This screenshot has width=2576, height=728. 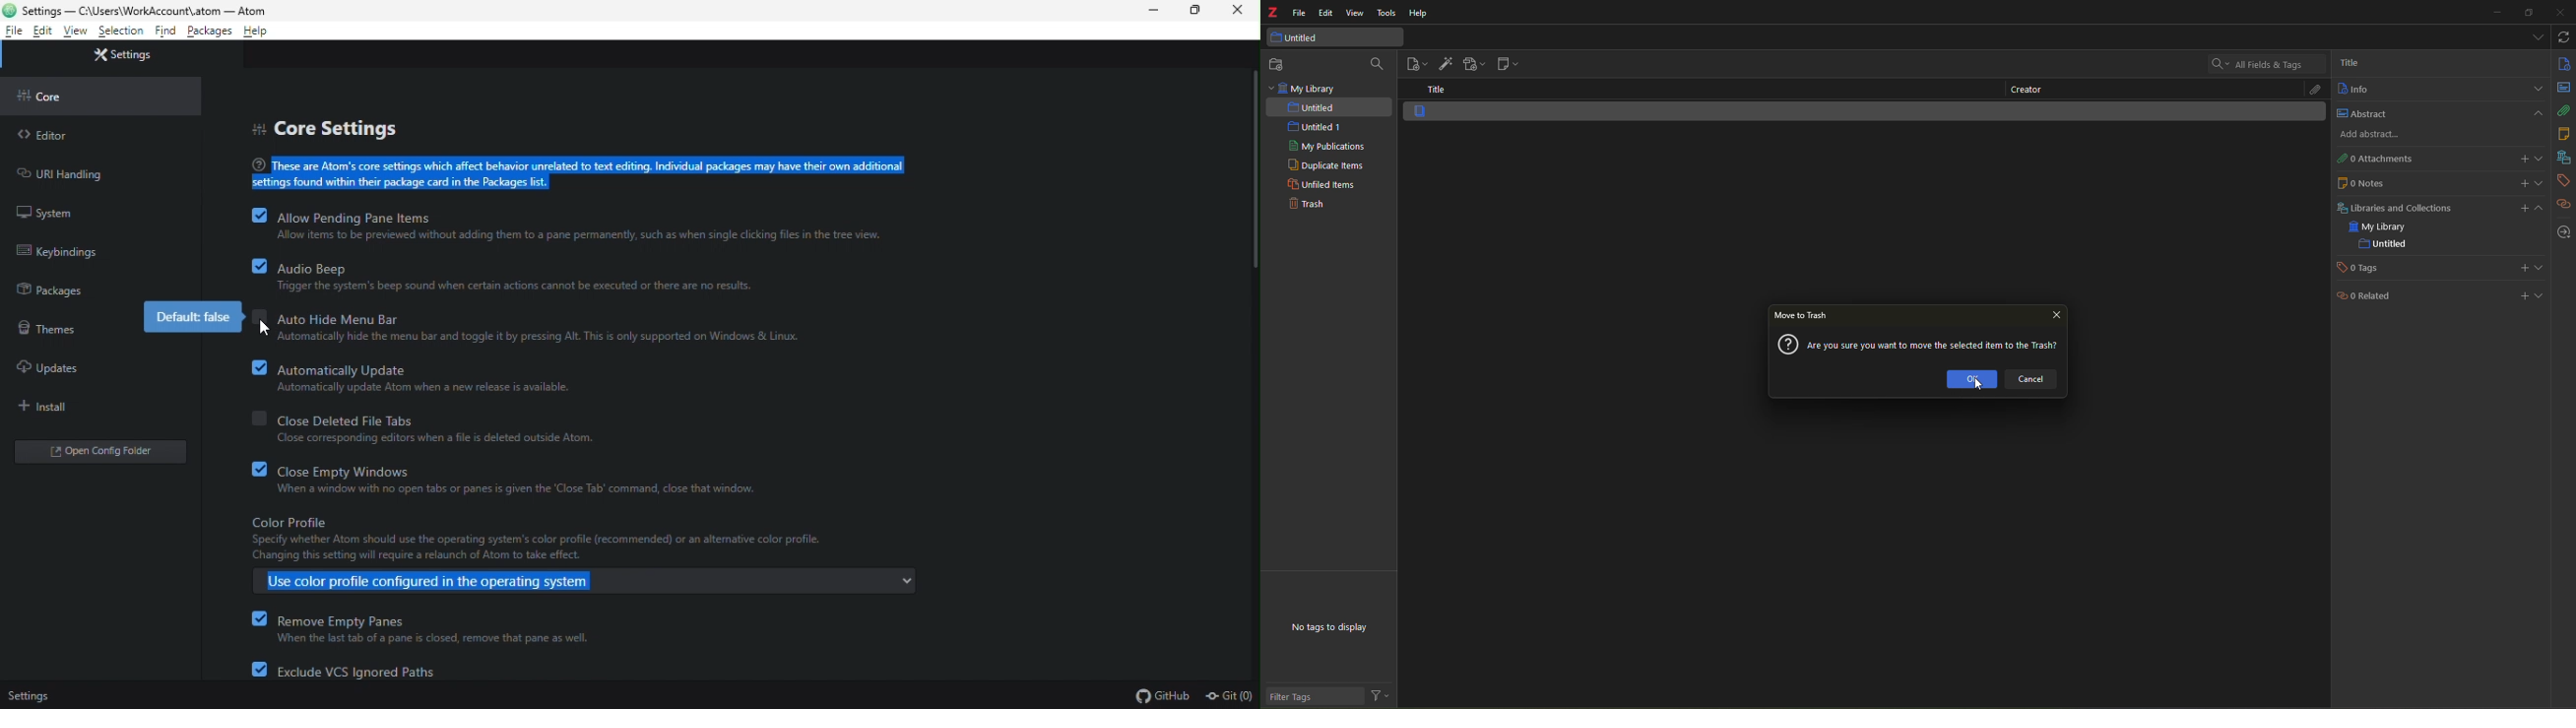 I want to click on add, so click(x=2520, y=295).